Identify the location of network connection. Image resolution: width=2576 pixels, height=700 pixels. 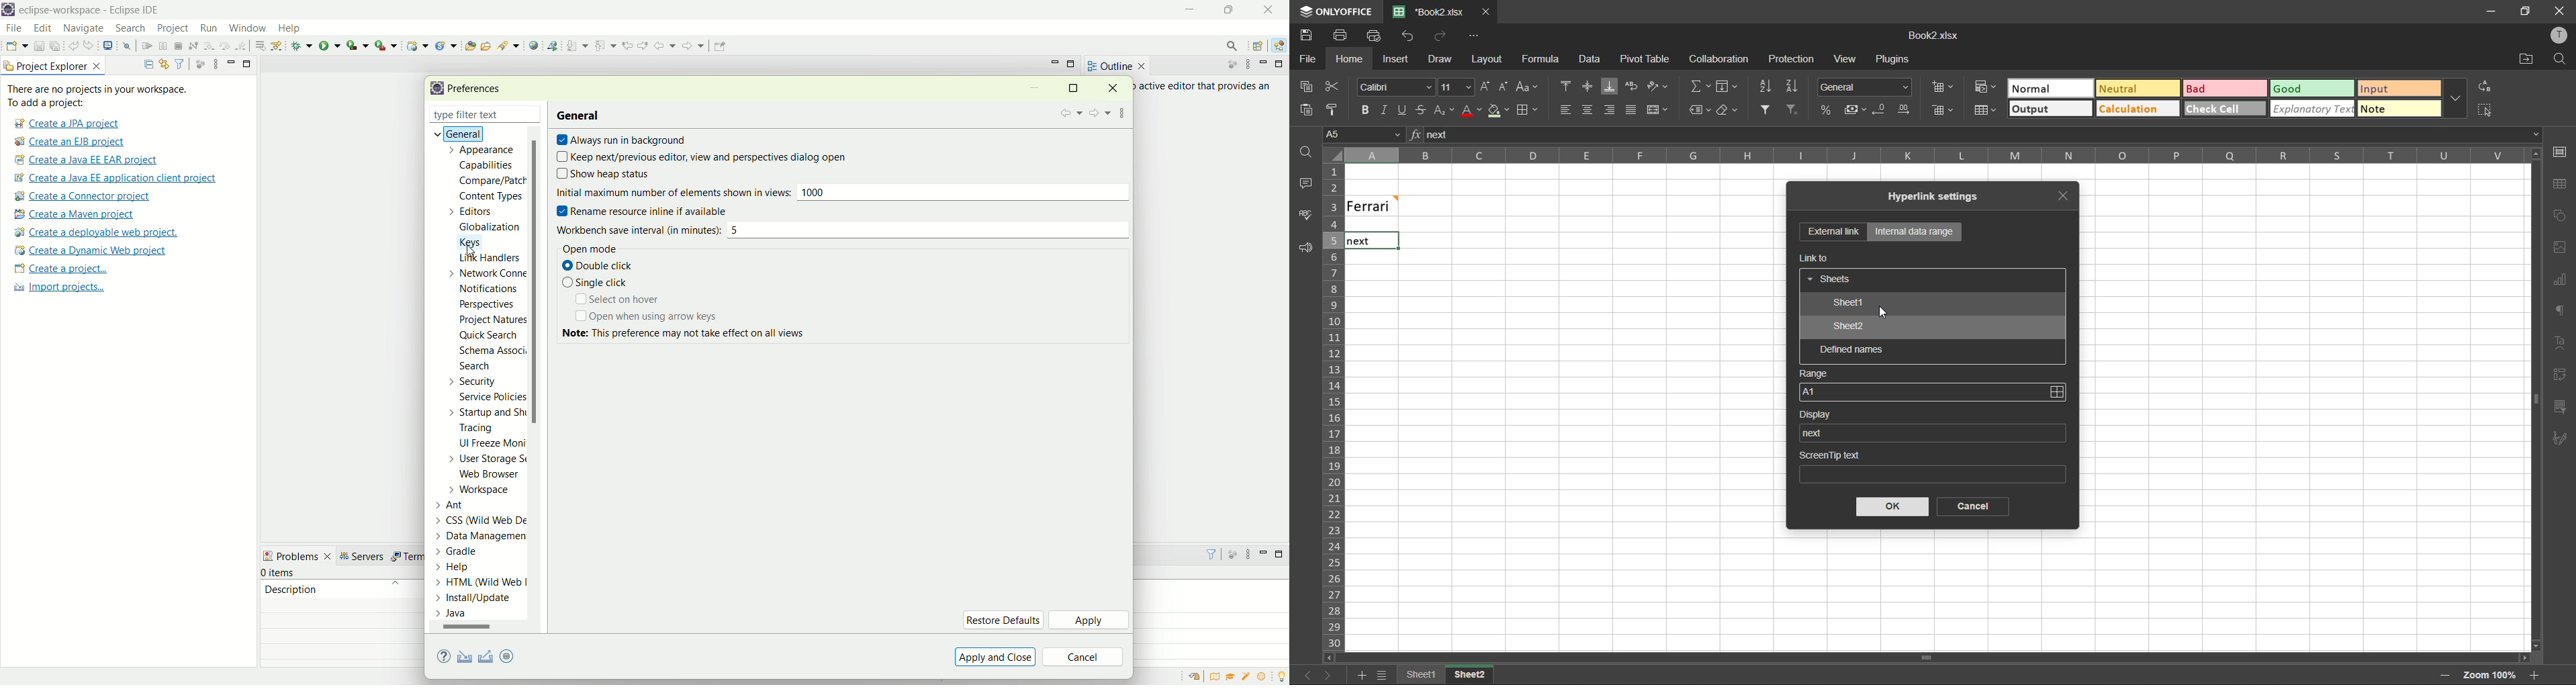
(484, 273).